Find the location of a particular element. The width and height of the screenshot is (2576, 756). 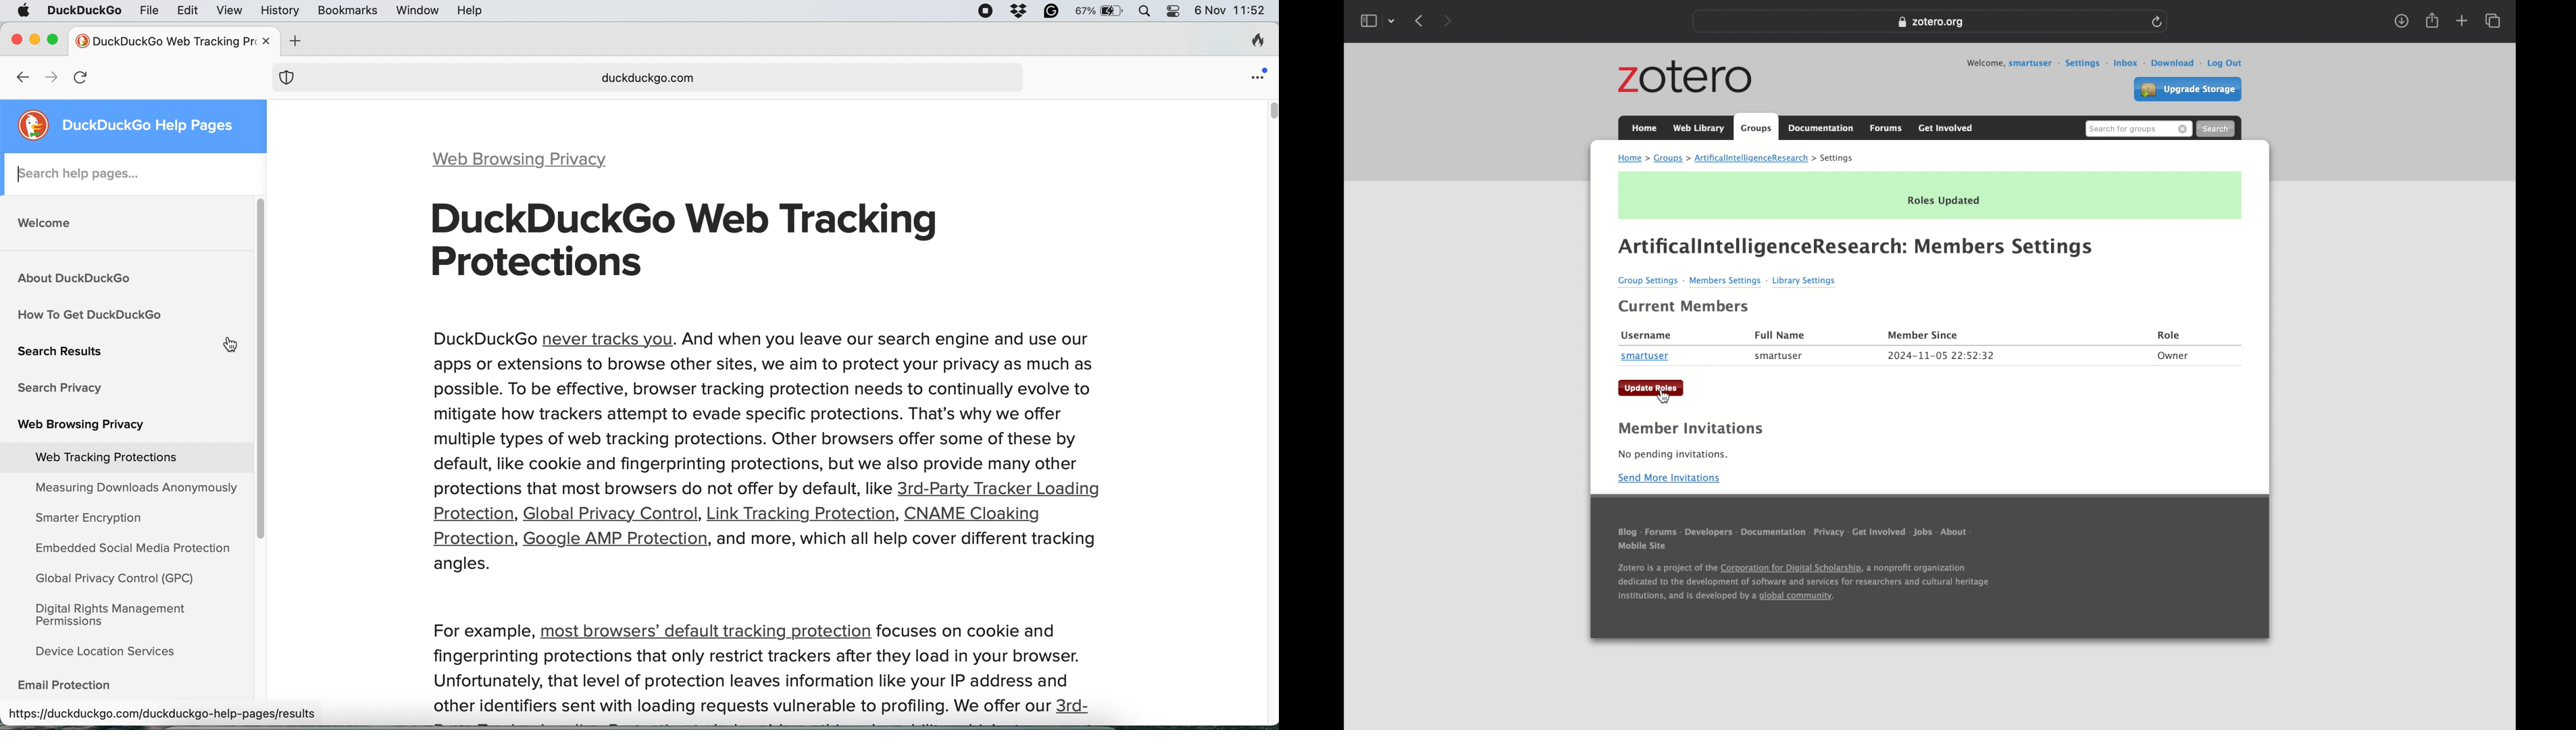

blog is located at coordinates (1627, 534).